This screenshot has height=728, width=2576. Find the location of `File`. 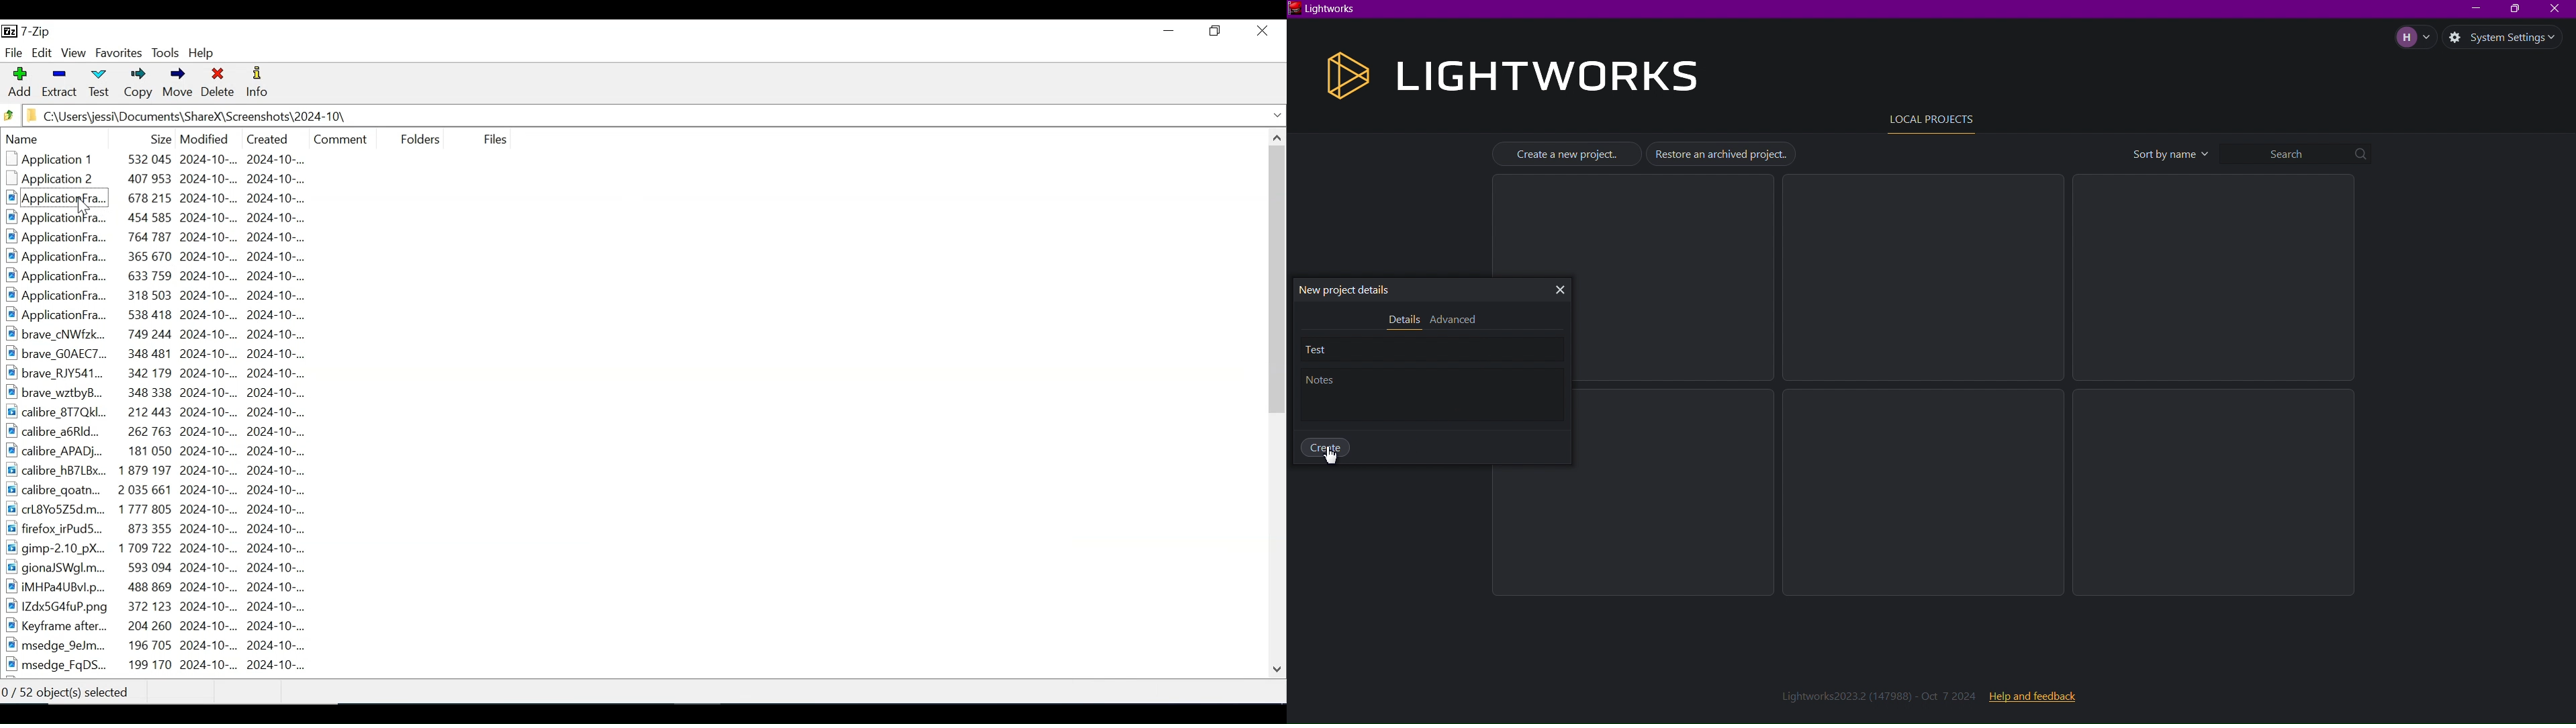

File is located at coordinates (13, 52).